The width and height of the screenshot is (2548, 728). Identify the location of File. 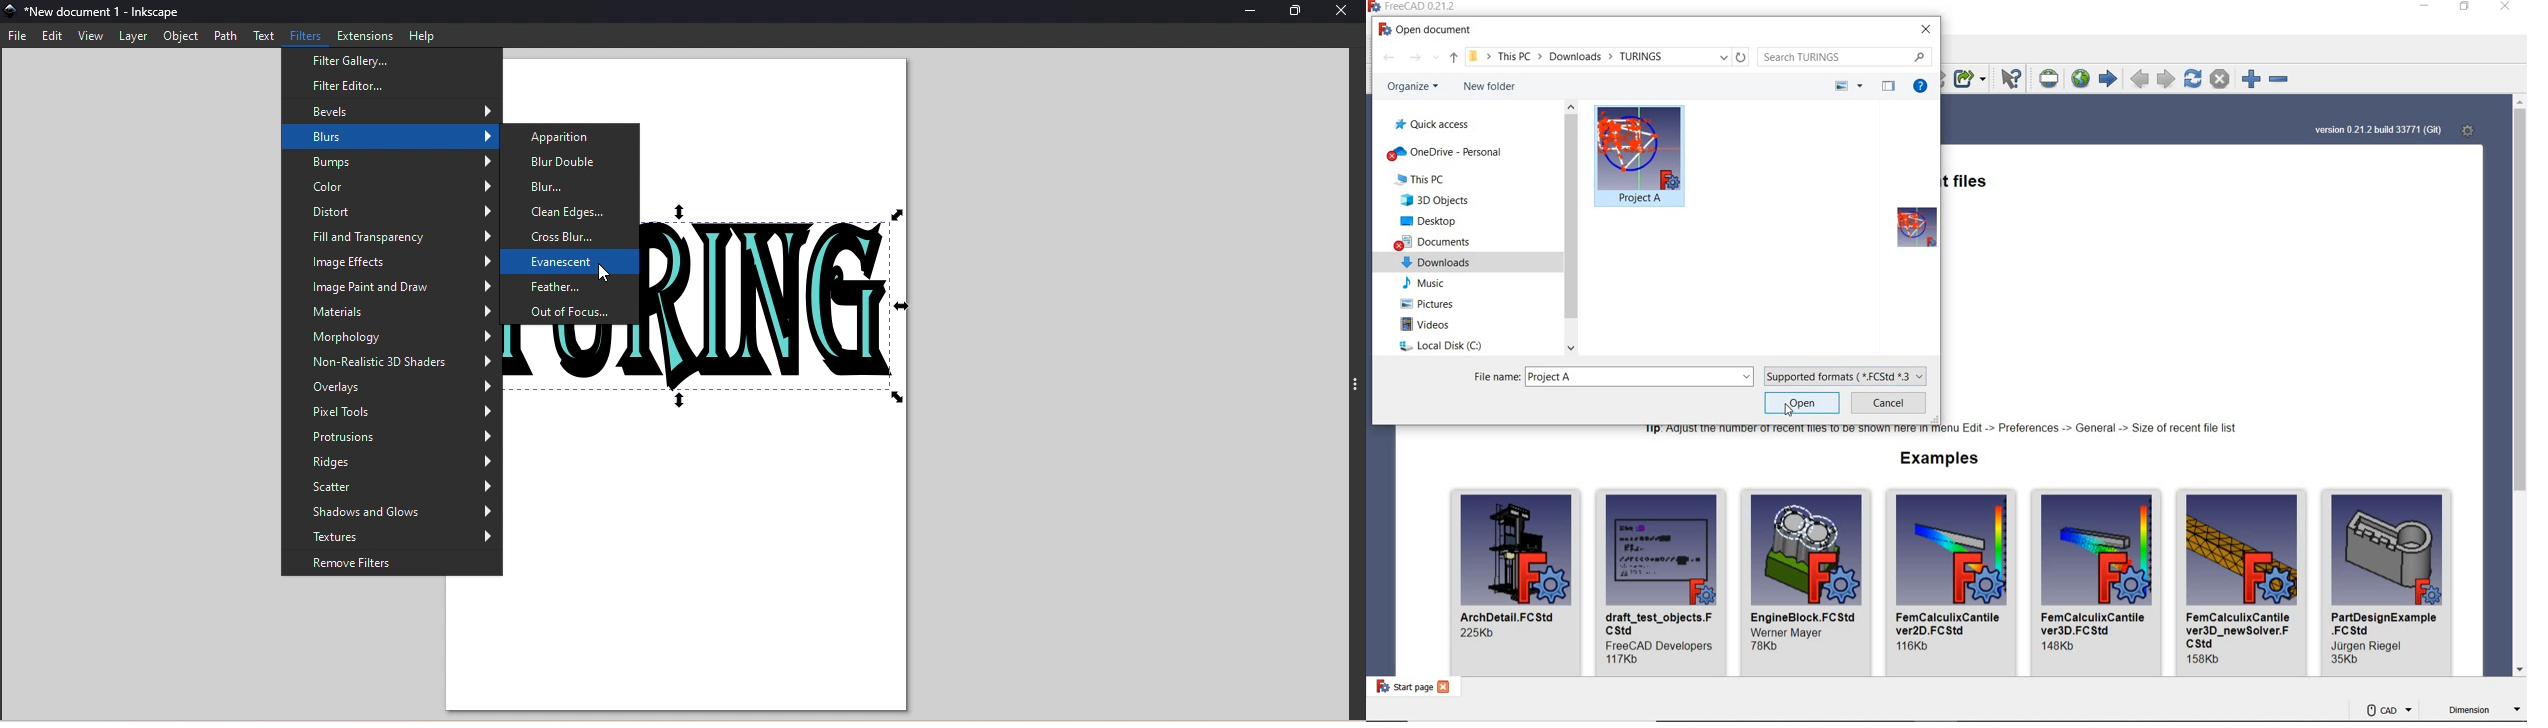
(19, 37).